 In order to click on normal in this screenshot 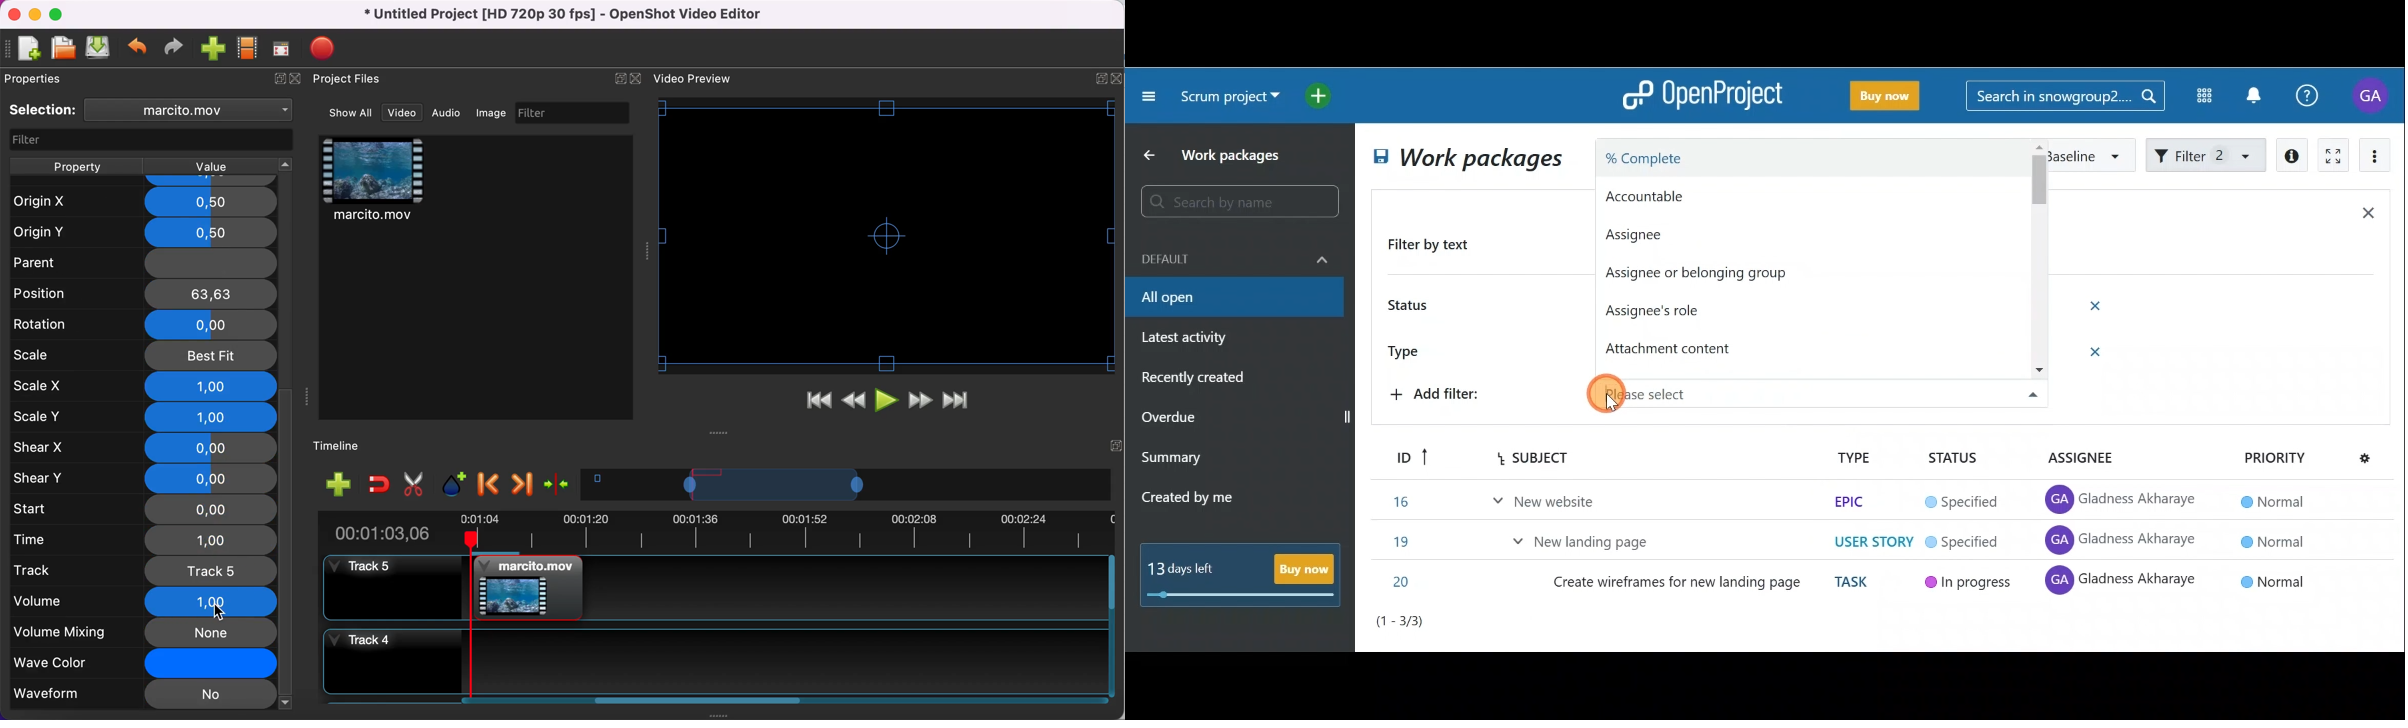, I will do `click(2270, 501)`.